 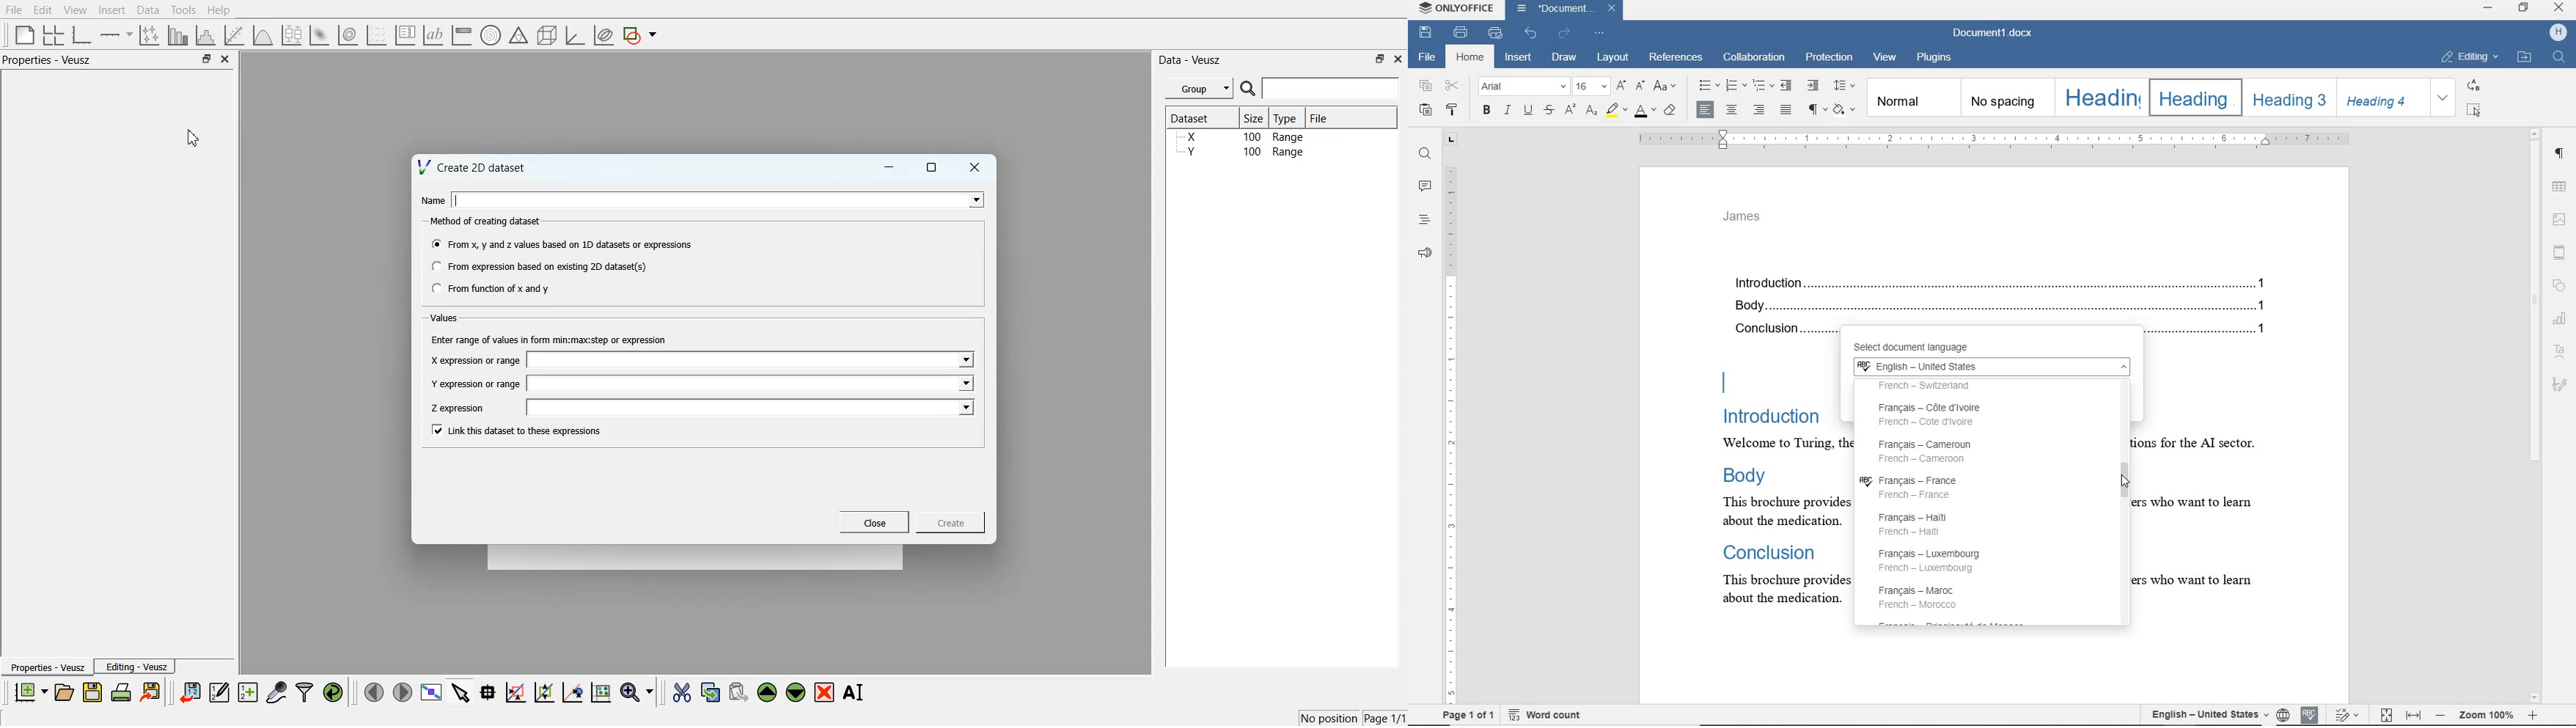 What do you see at coordinates (1931, 348) in the screenshot?
I see `select document language` at bounding box center [1931, 348].